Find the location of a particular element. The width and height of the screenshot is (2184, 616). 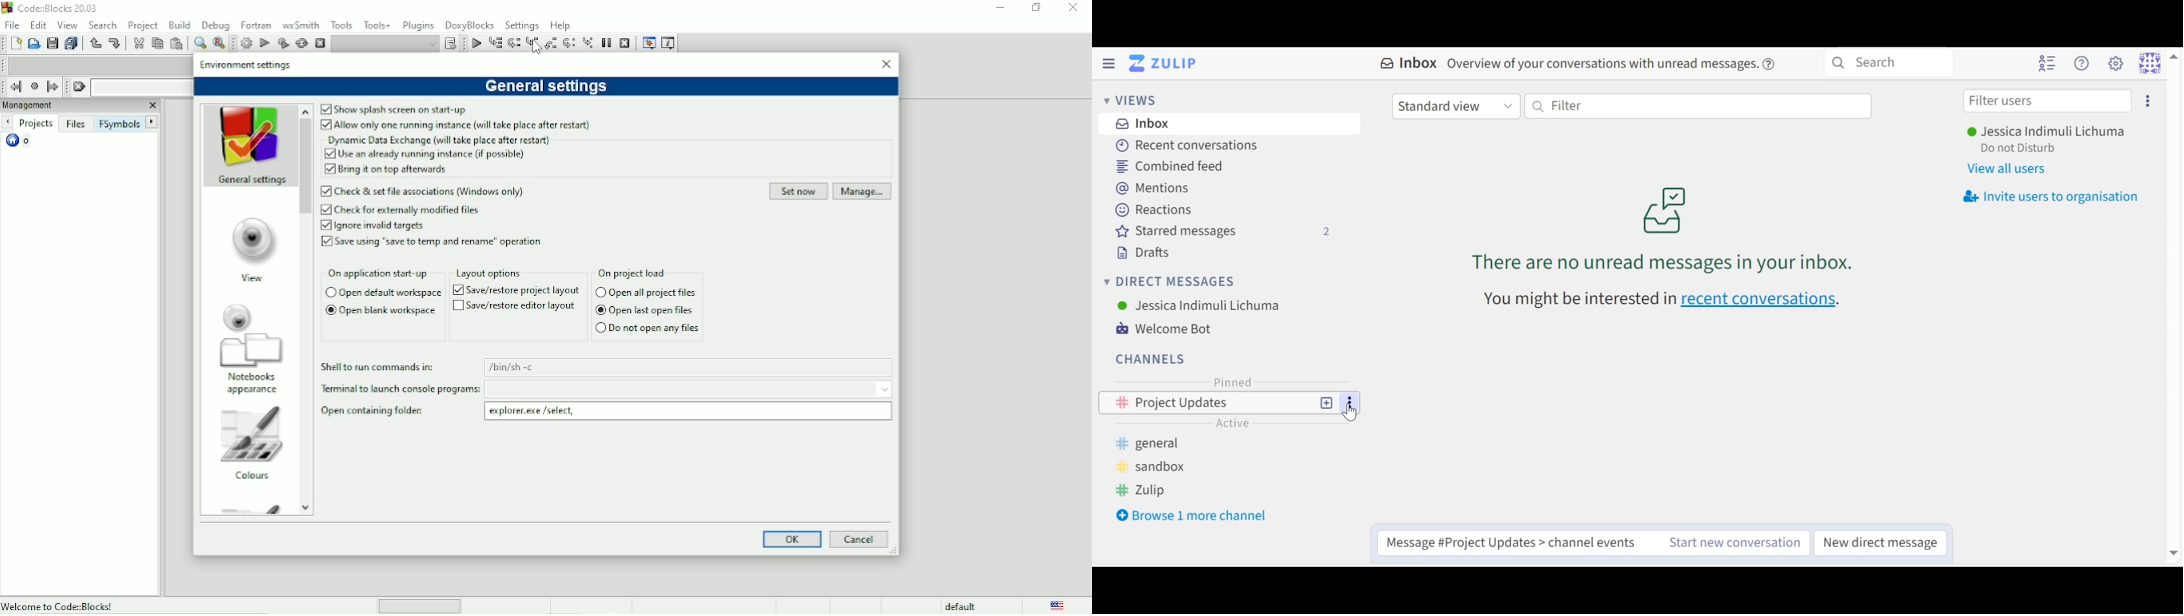

Jump forward is located at coordinates (53, 87).